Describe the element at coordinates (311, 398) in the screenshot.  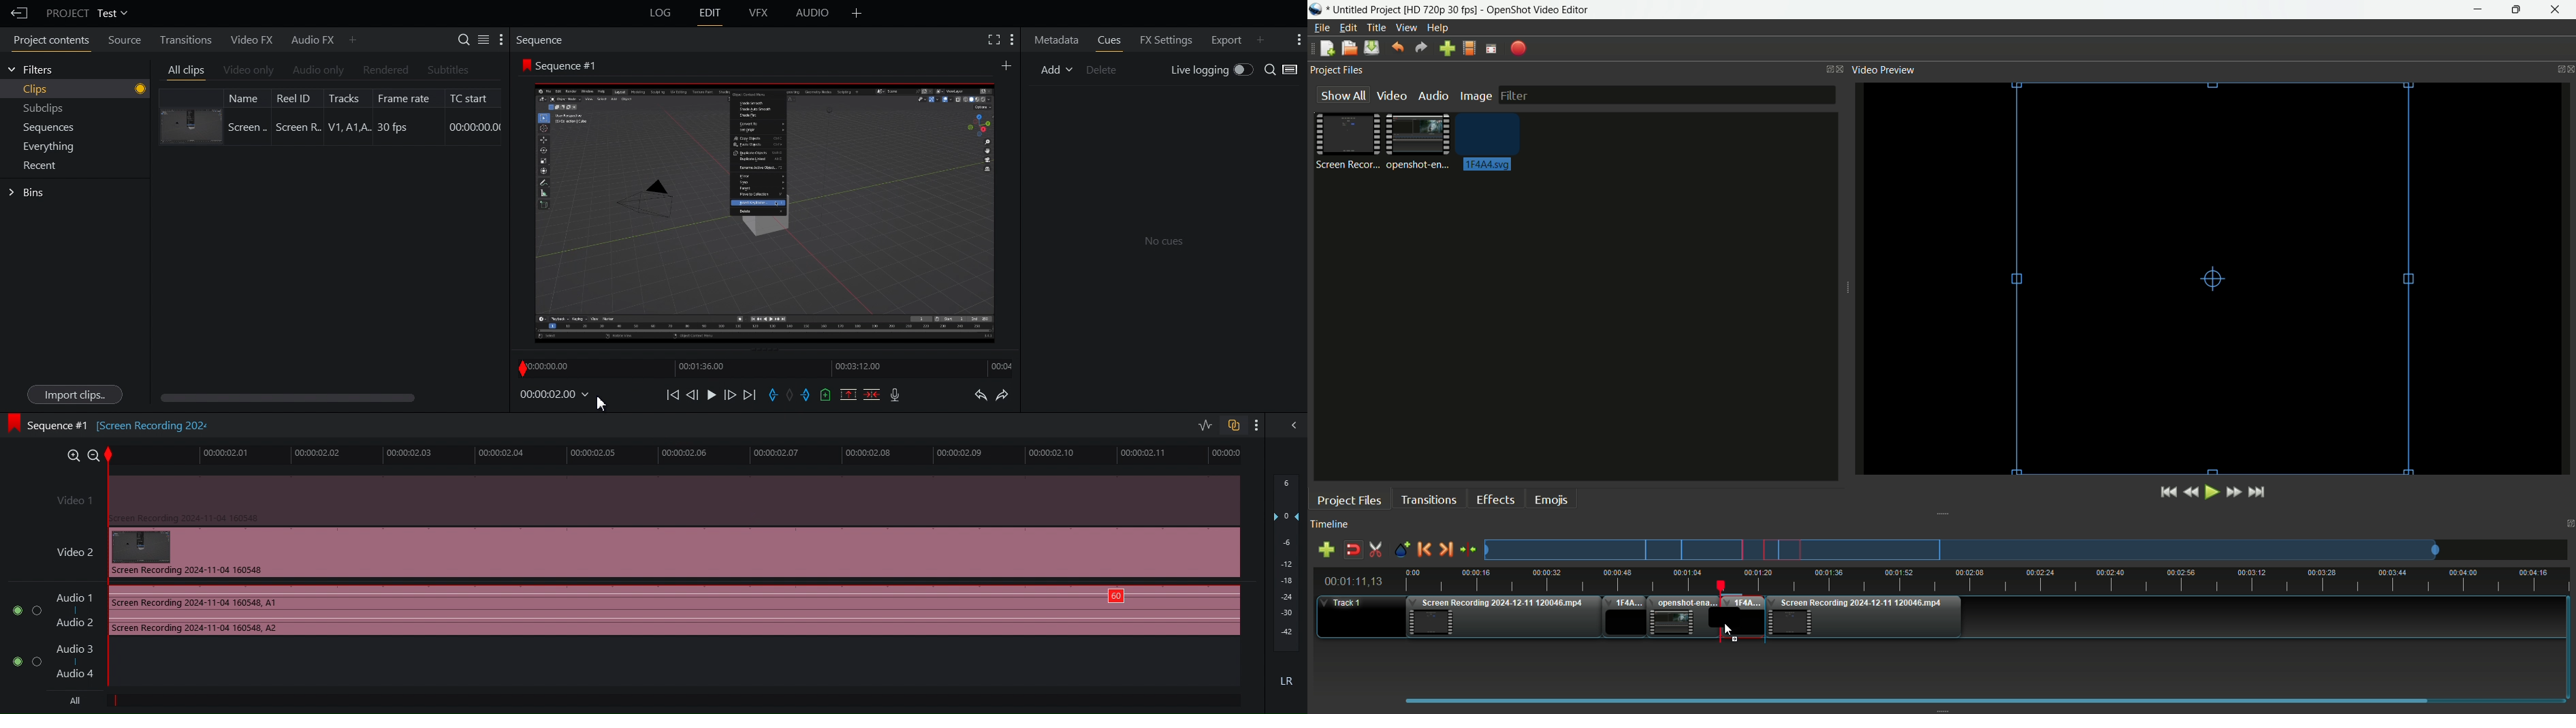
I see `Scroll bar` at that location.